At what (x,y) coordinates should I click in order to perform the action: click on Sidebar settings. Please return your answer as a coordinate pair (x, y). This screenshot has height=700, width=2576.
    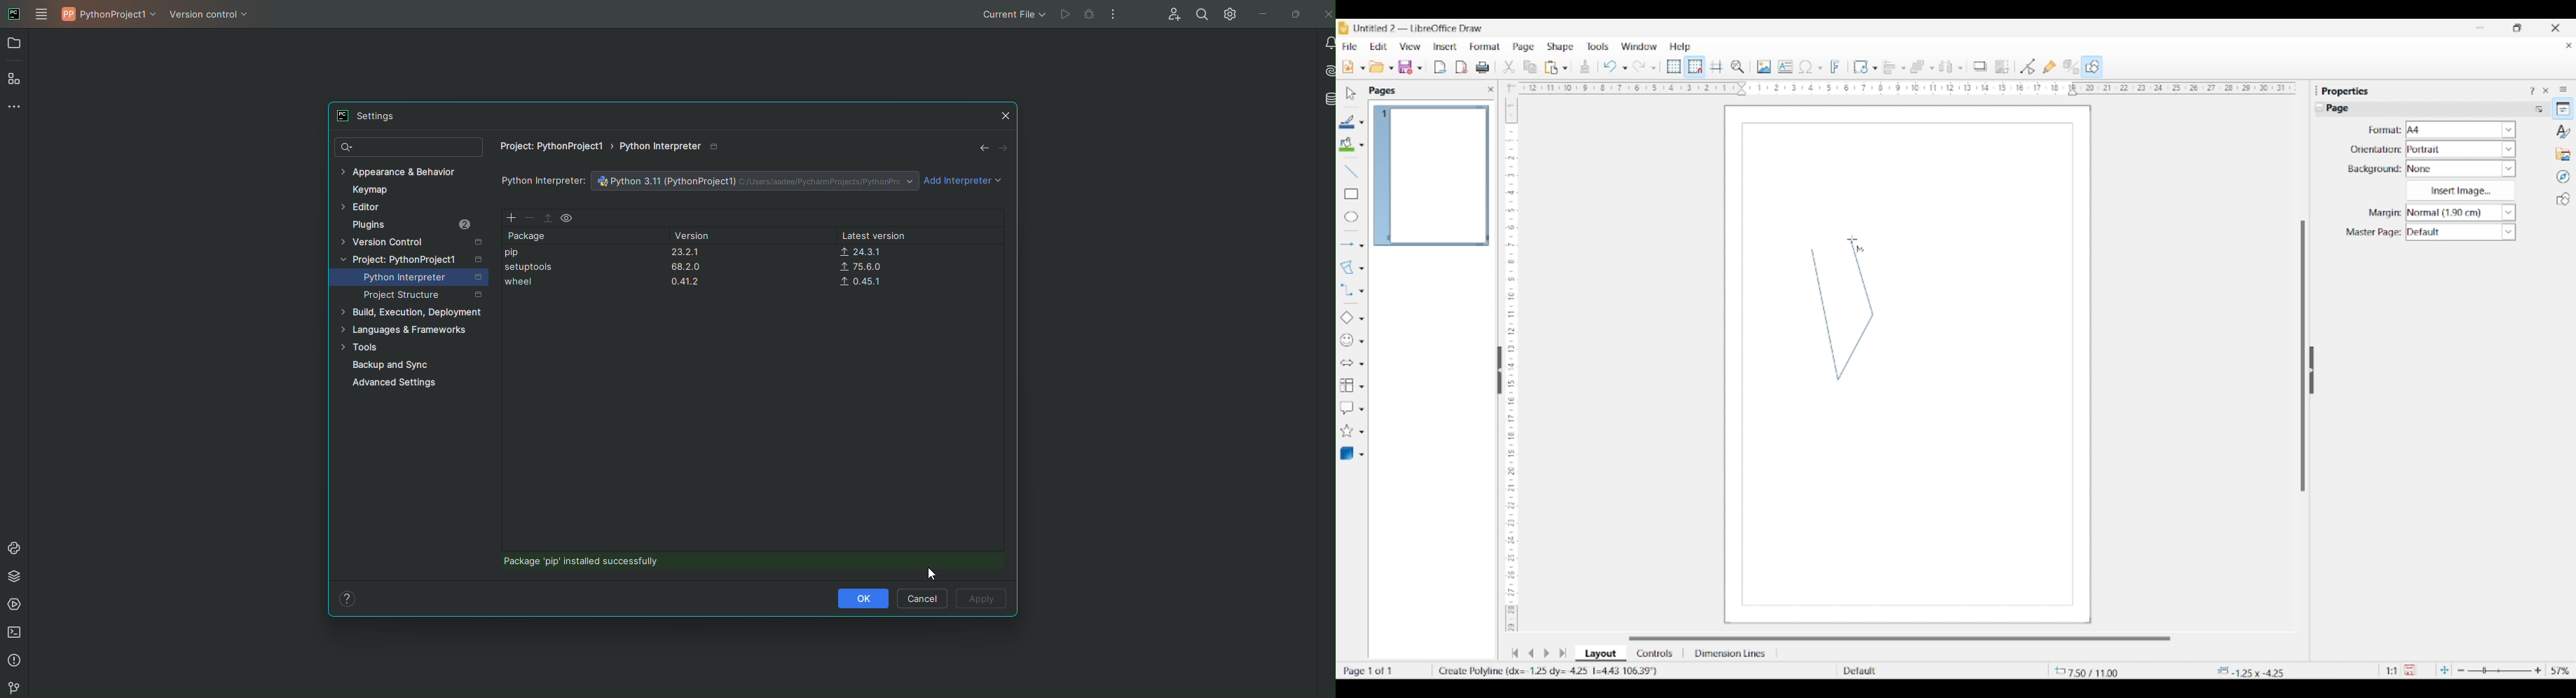
    Looking at the image, I should click on (2564, 89).